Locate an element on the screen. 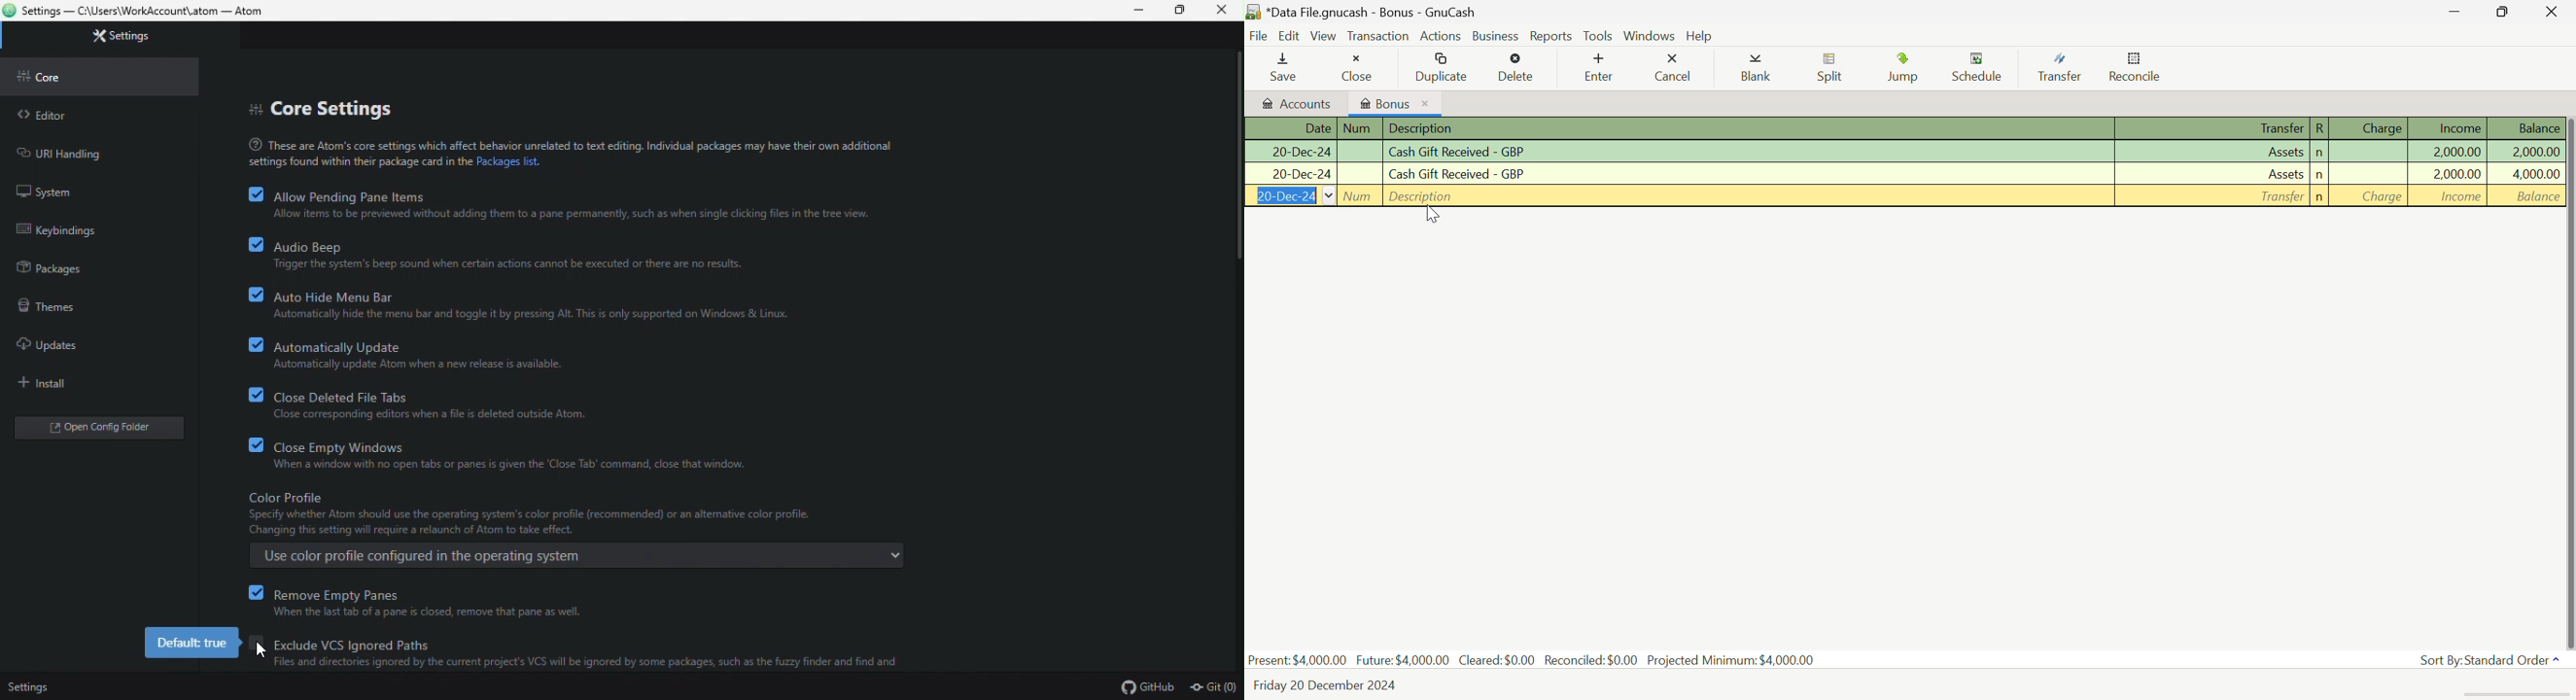 The height and width of the screenshot is (700, 2576). Close is located at coordinates (1228, 13).